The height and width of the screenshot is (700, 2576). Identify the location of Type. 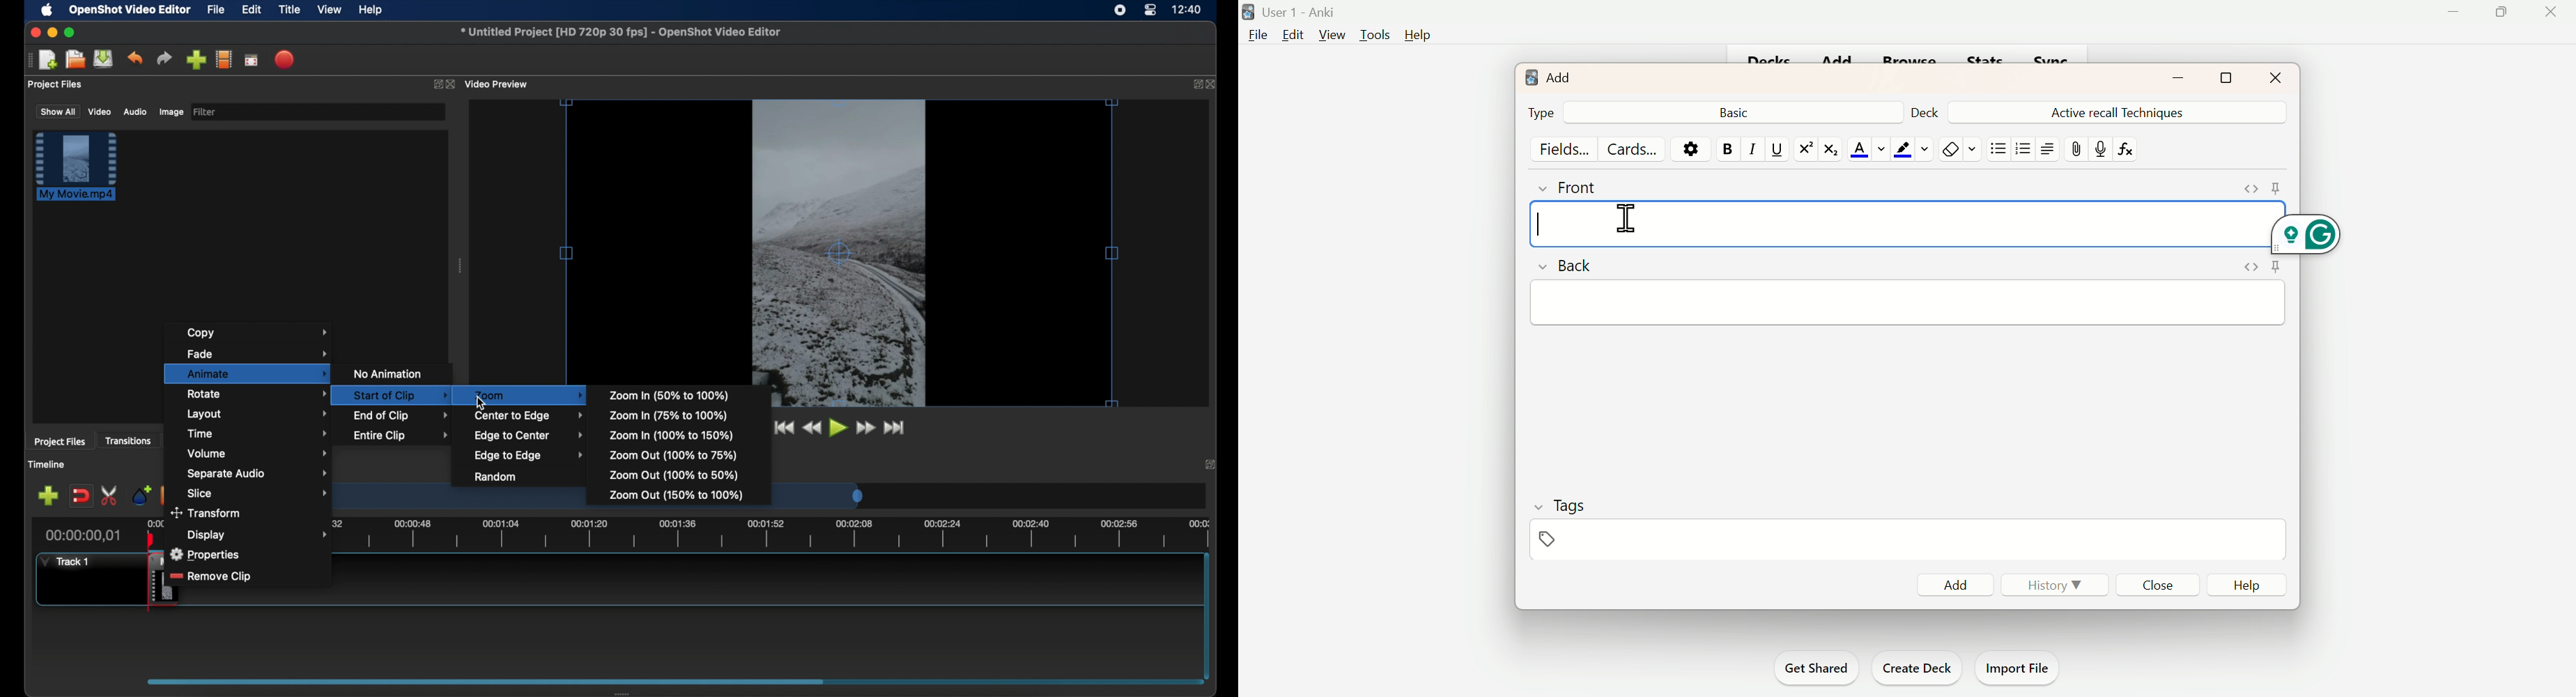
(1543, 113).